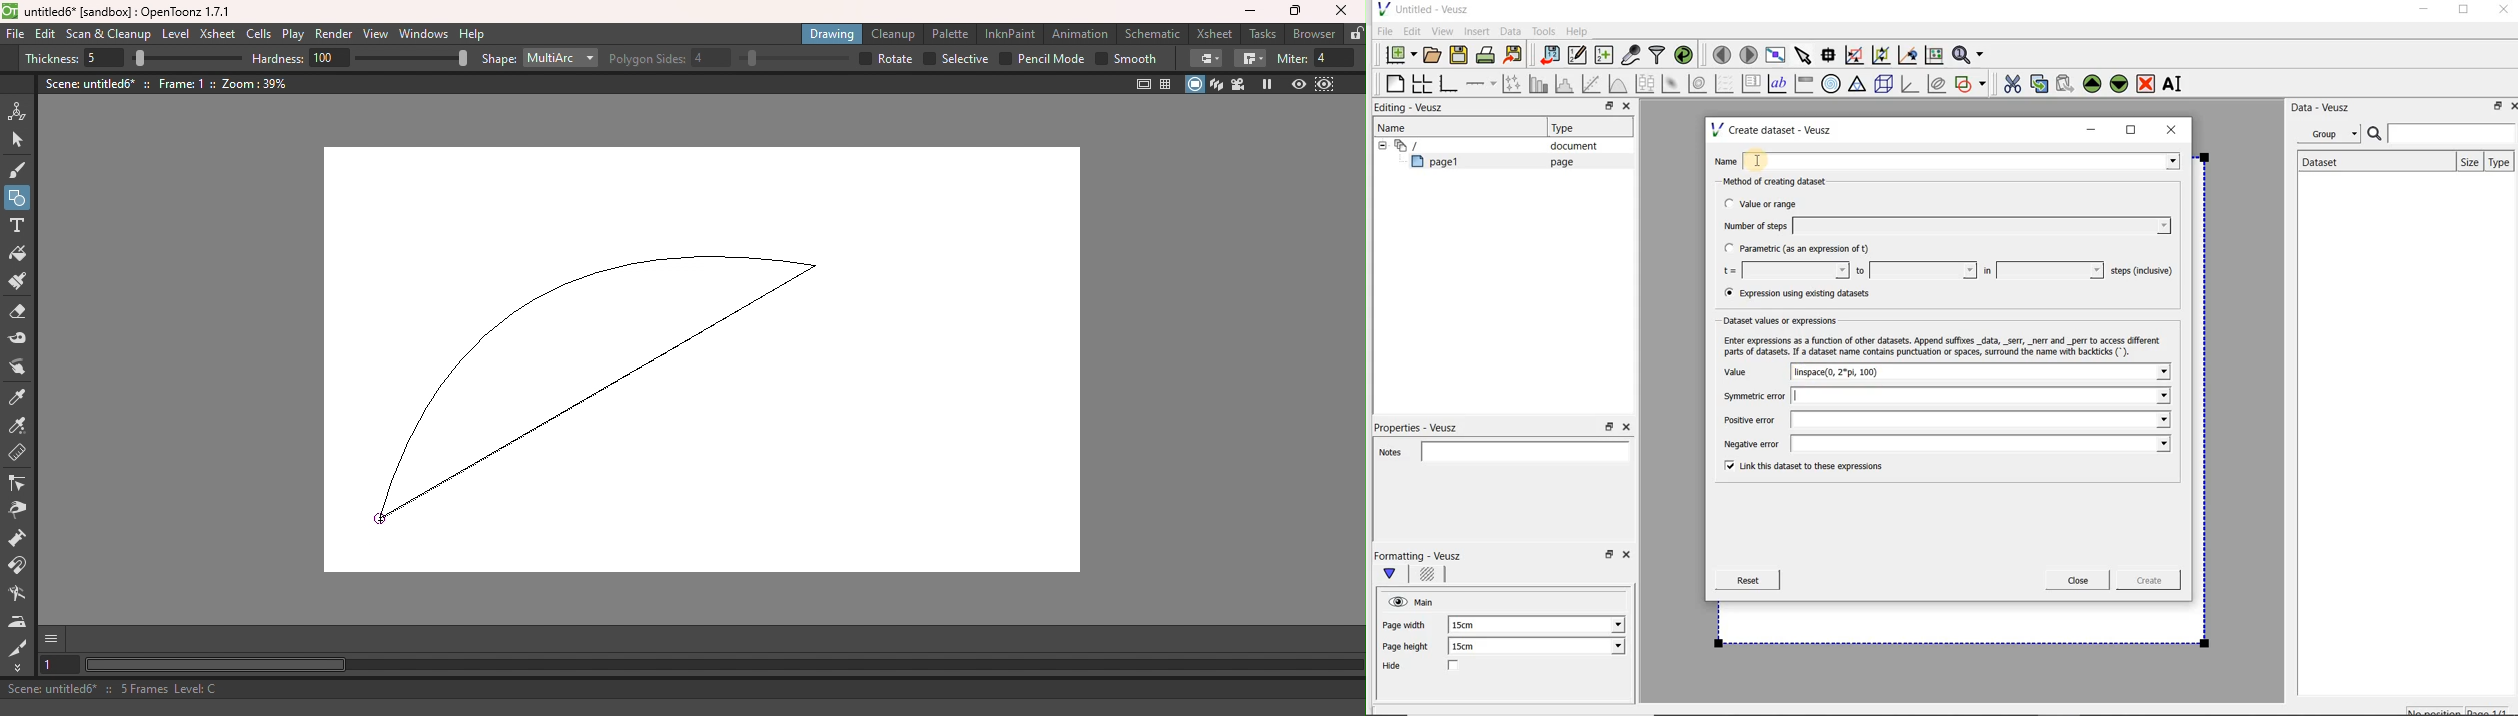  I want to click on Method of creating dataset:, so click(1785, 182).